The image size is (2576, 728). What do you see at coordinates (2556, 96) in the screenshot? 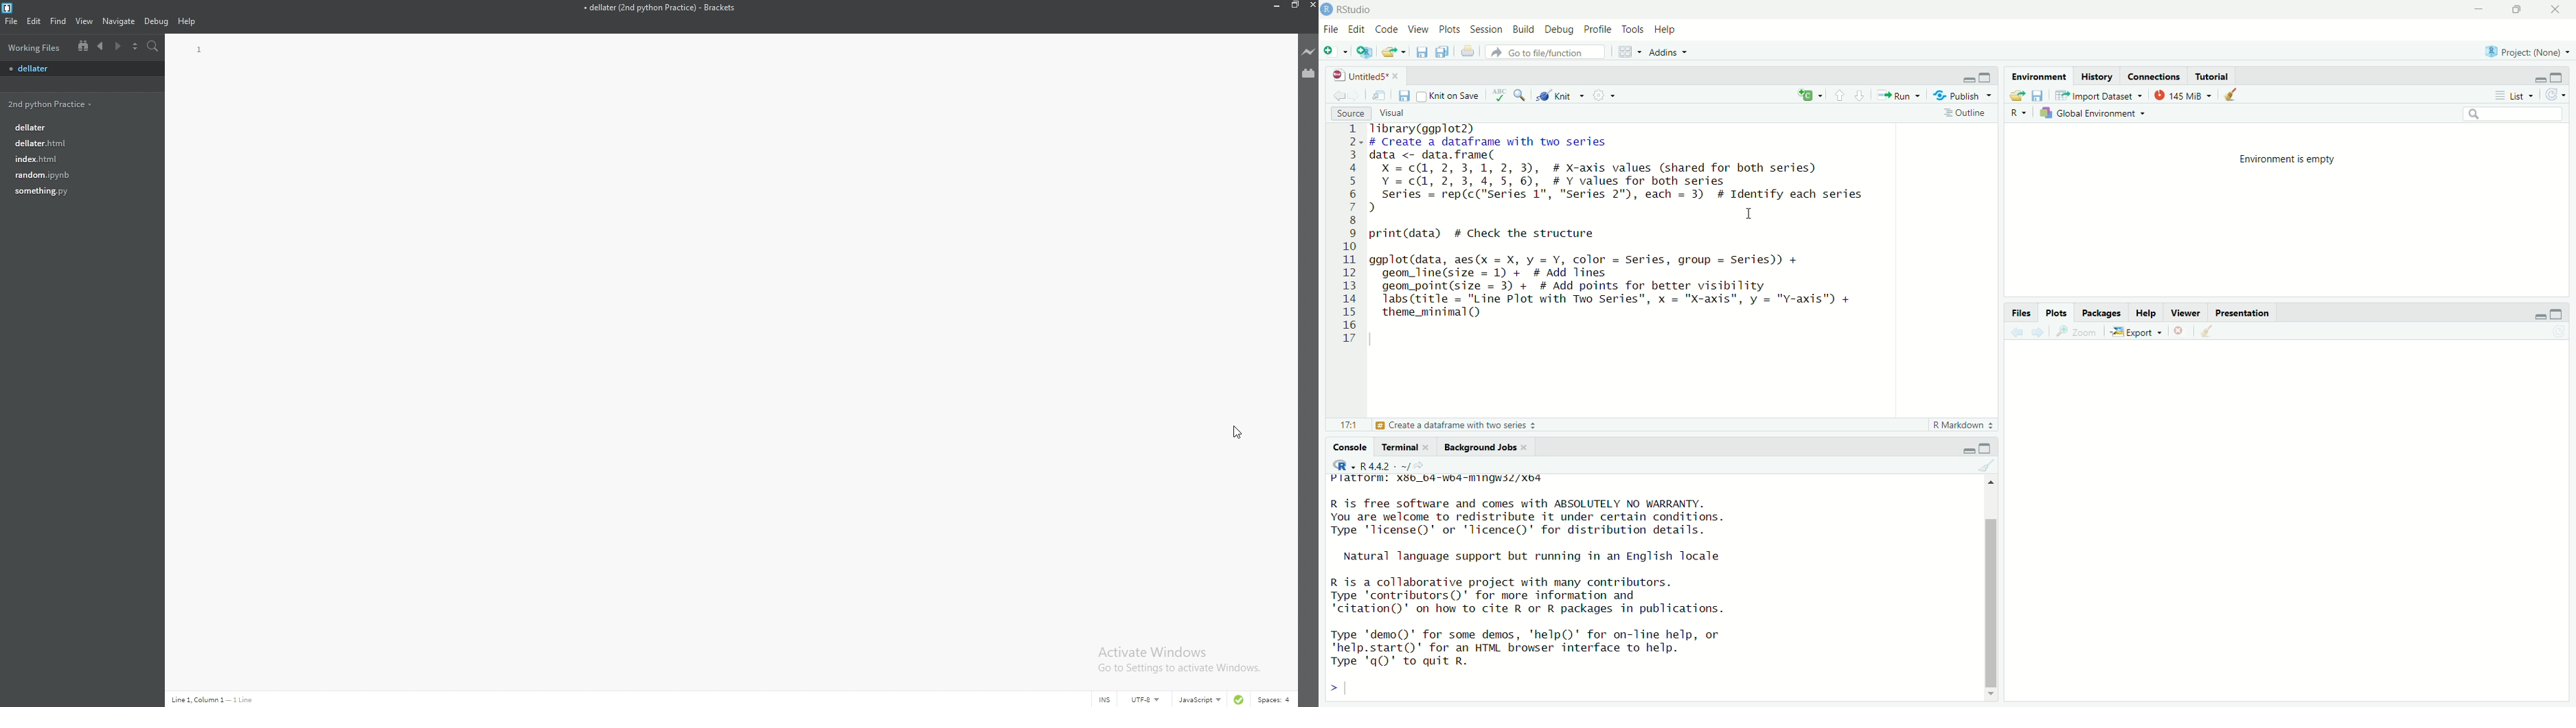
I see `Refresh the list of object in the Environment` at bounding box center [2556, 96].